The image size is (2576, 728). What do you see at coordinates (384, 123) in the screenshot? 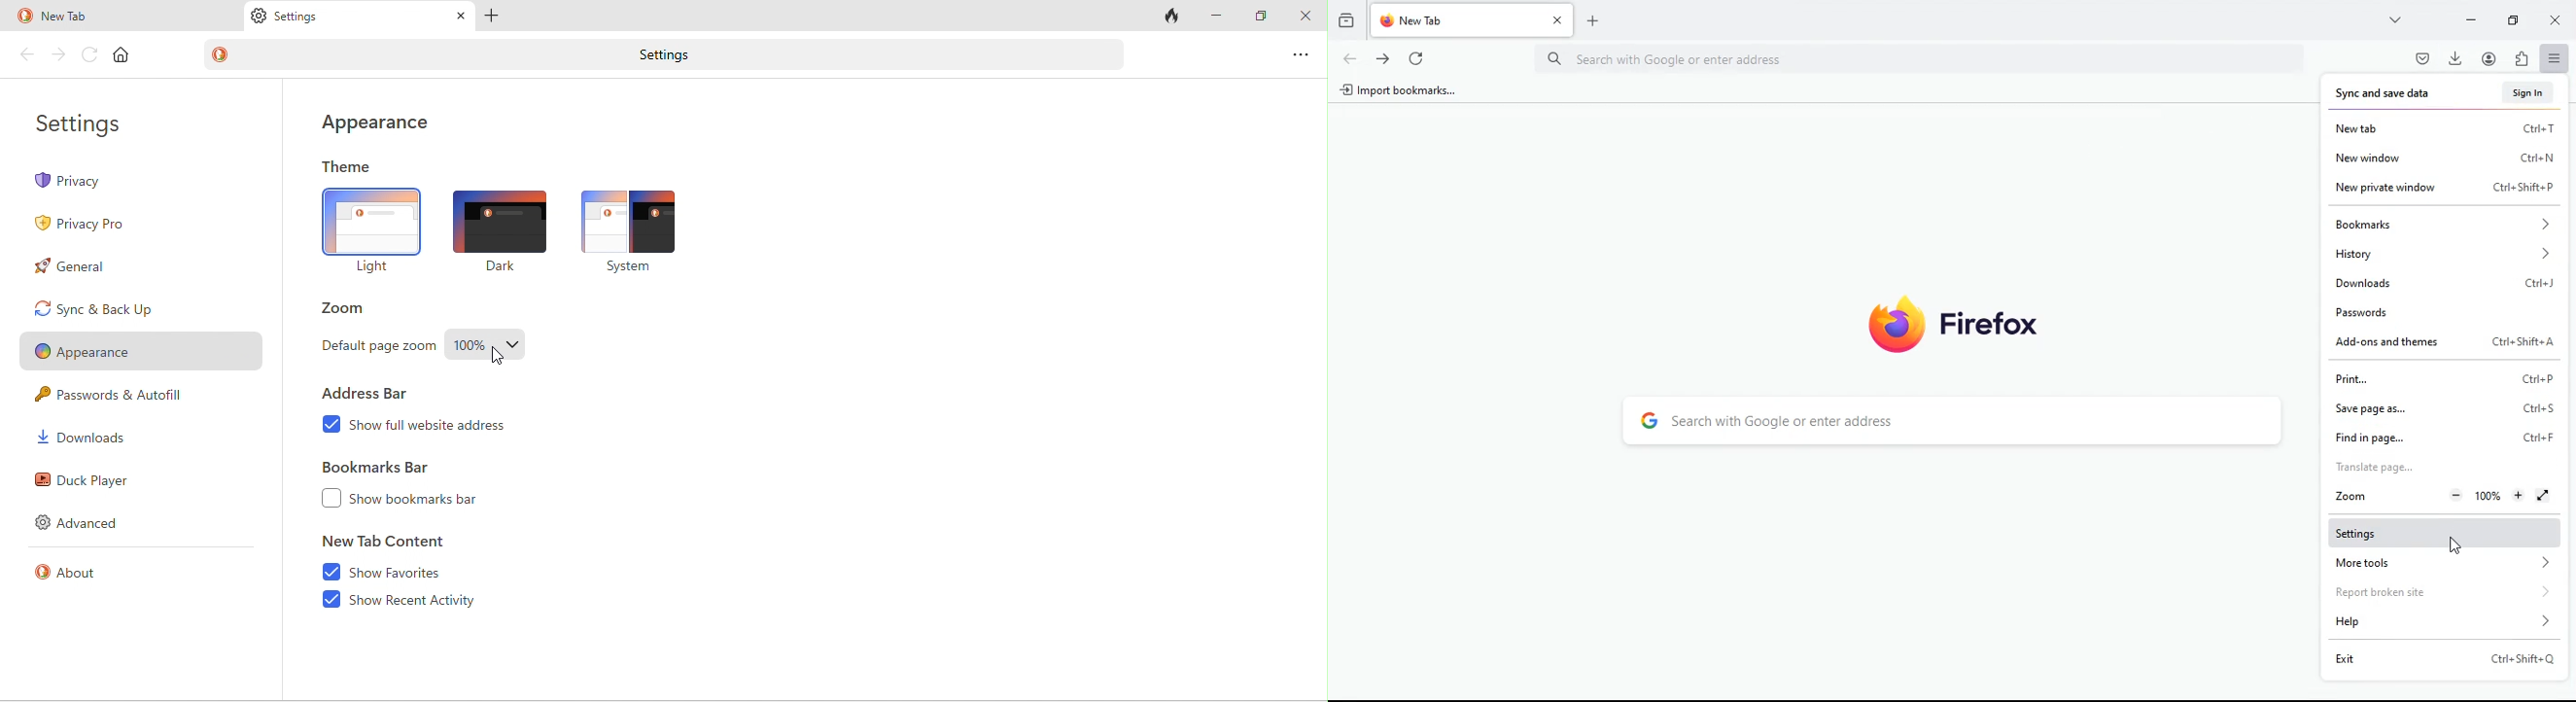
I see `appearance` at bounding box center [384, 123].